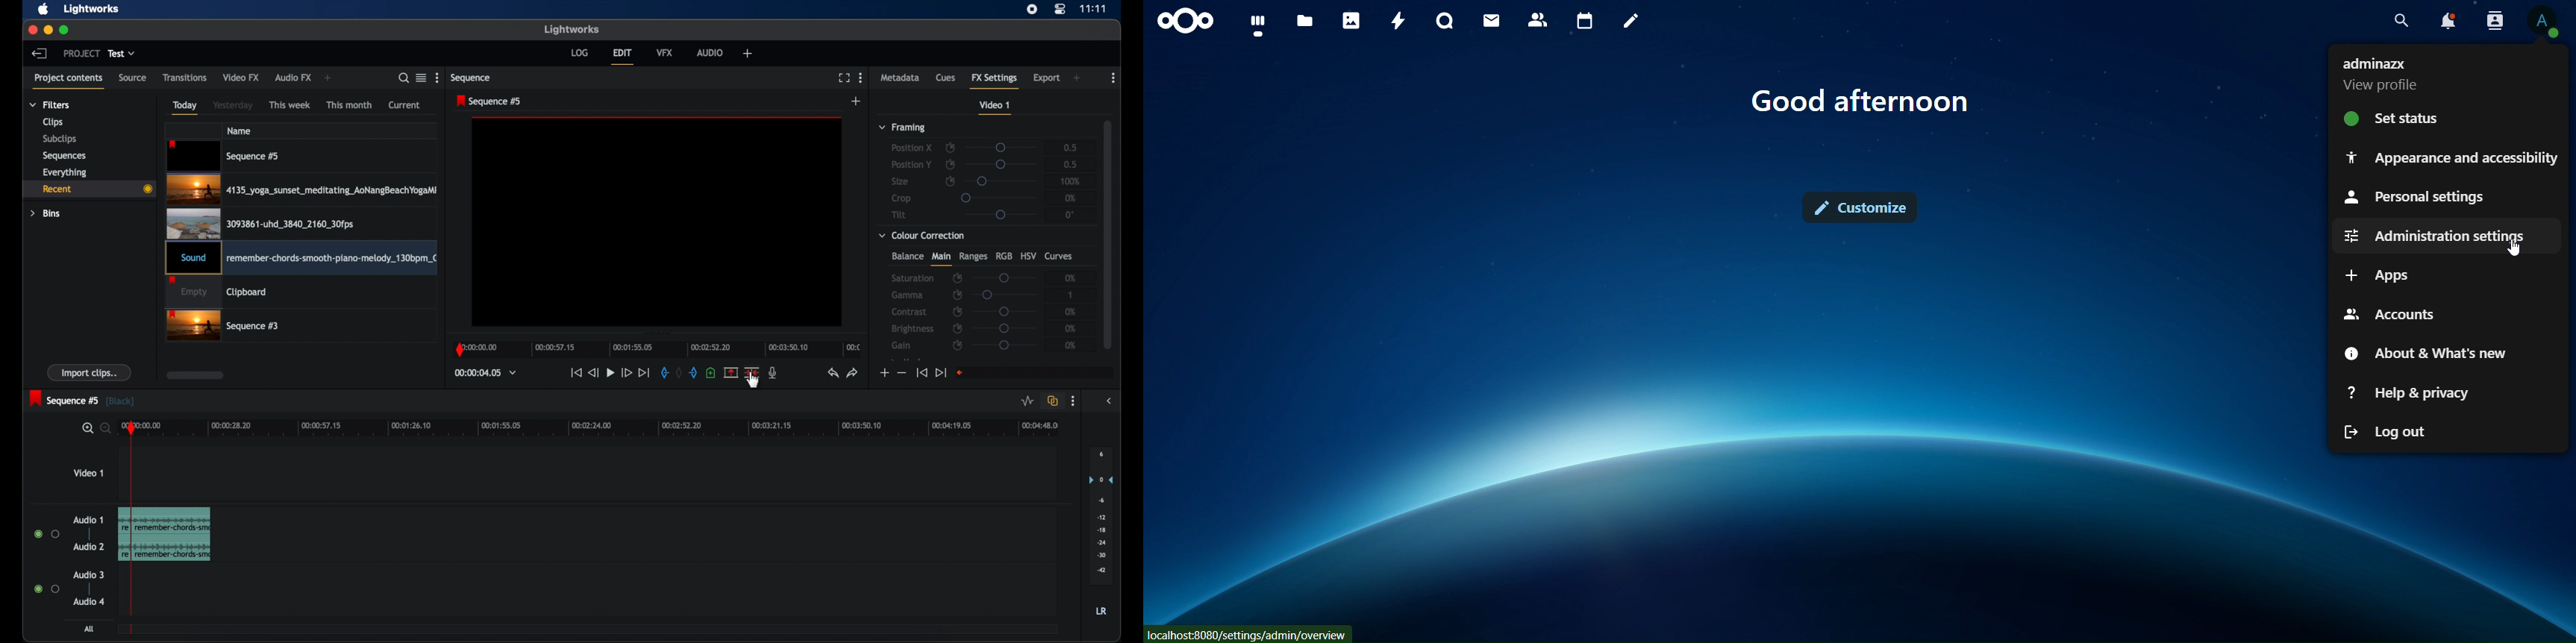 The width and height of the screenshot is (2576, 644). Describe the element at coordinates (957, 328) in the screenshot. I see `enable/disable keyframes` at that location.